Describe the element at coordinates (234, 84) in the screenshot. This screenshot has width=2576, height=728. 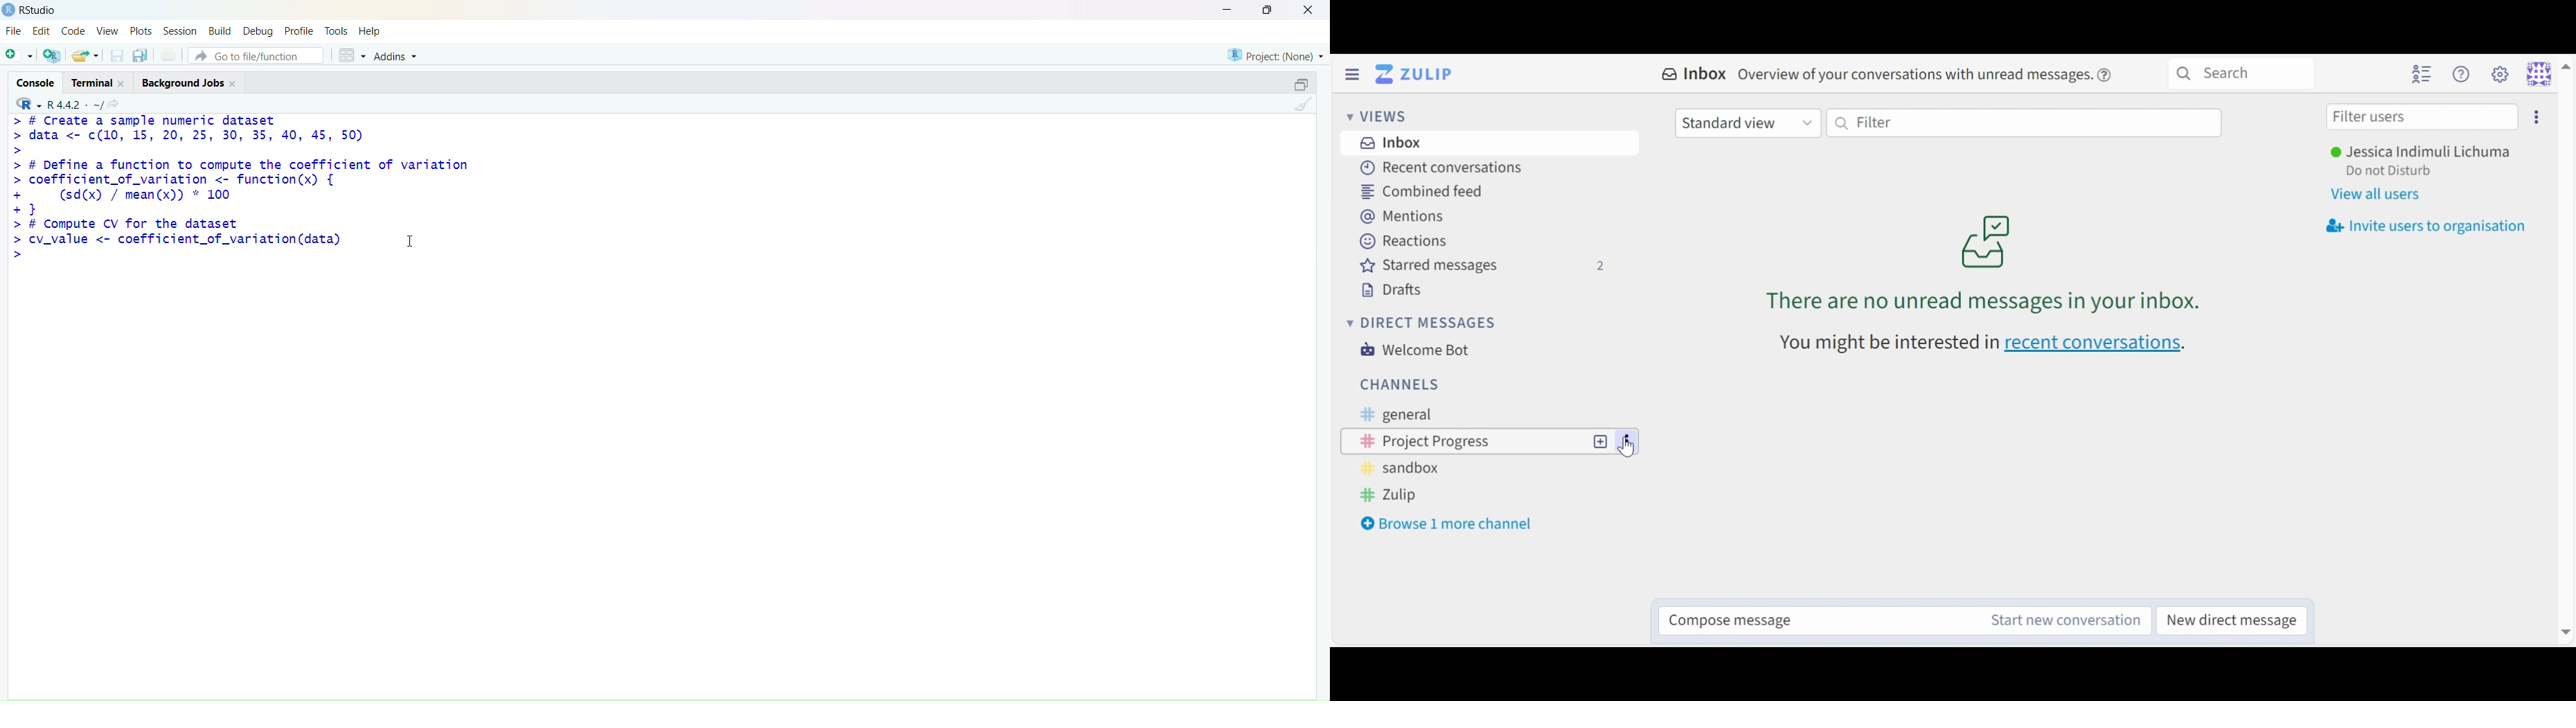
I see `Close ` at that location.